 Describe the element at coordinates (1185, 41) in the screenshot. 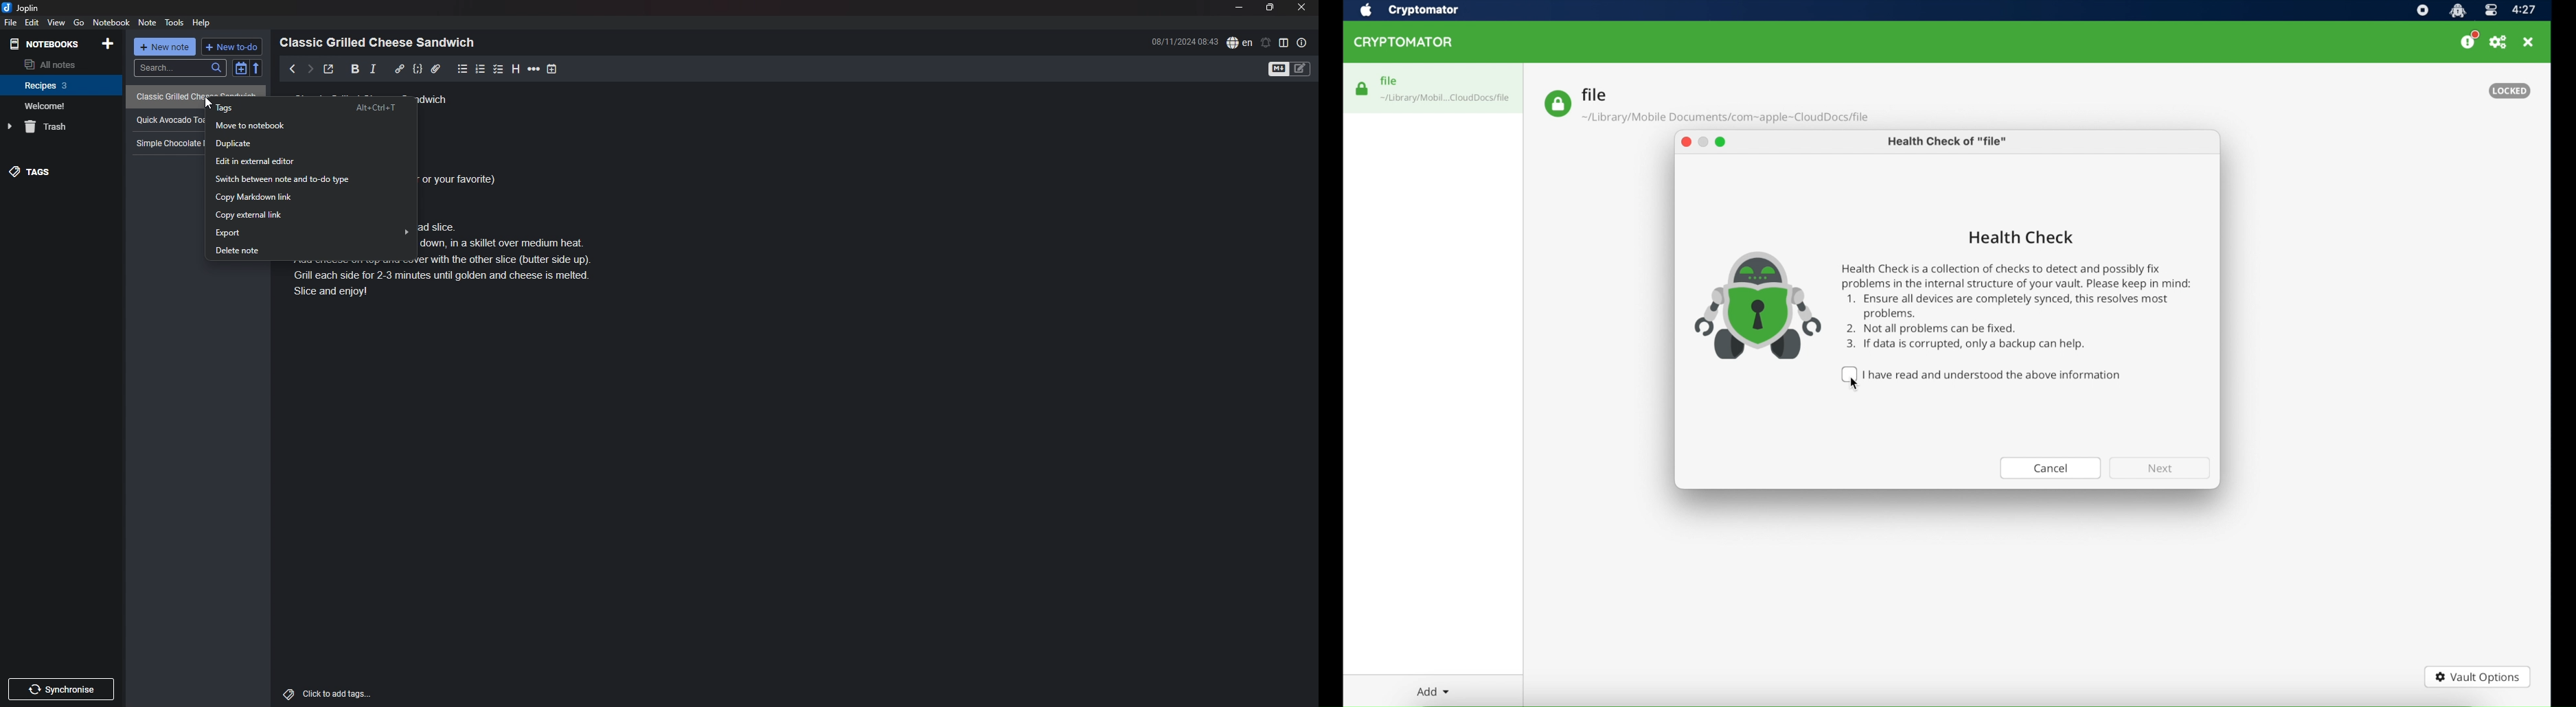

I see `time` at that location.